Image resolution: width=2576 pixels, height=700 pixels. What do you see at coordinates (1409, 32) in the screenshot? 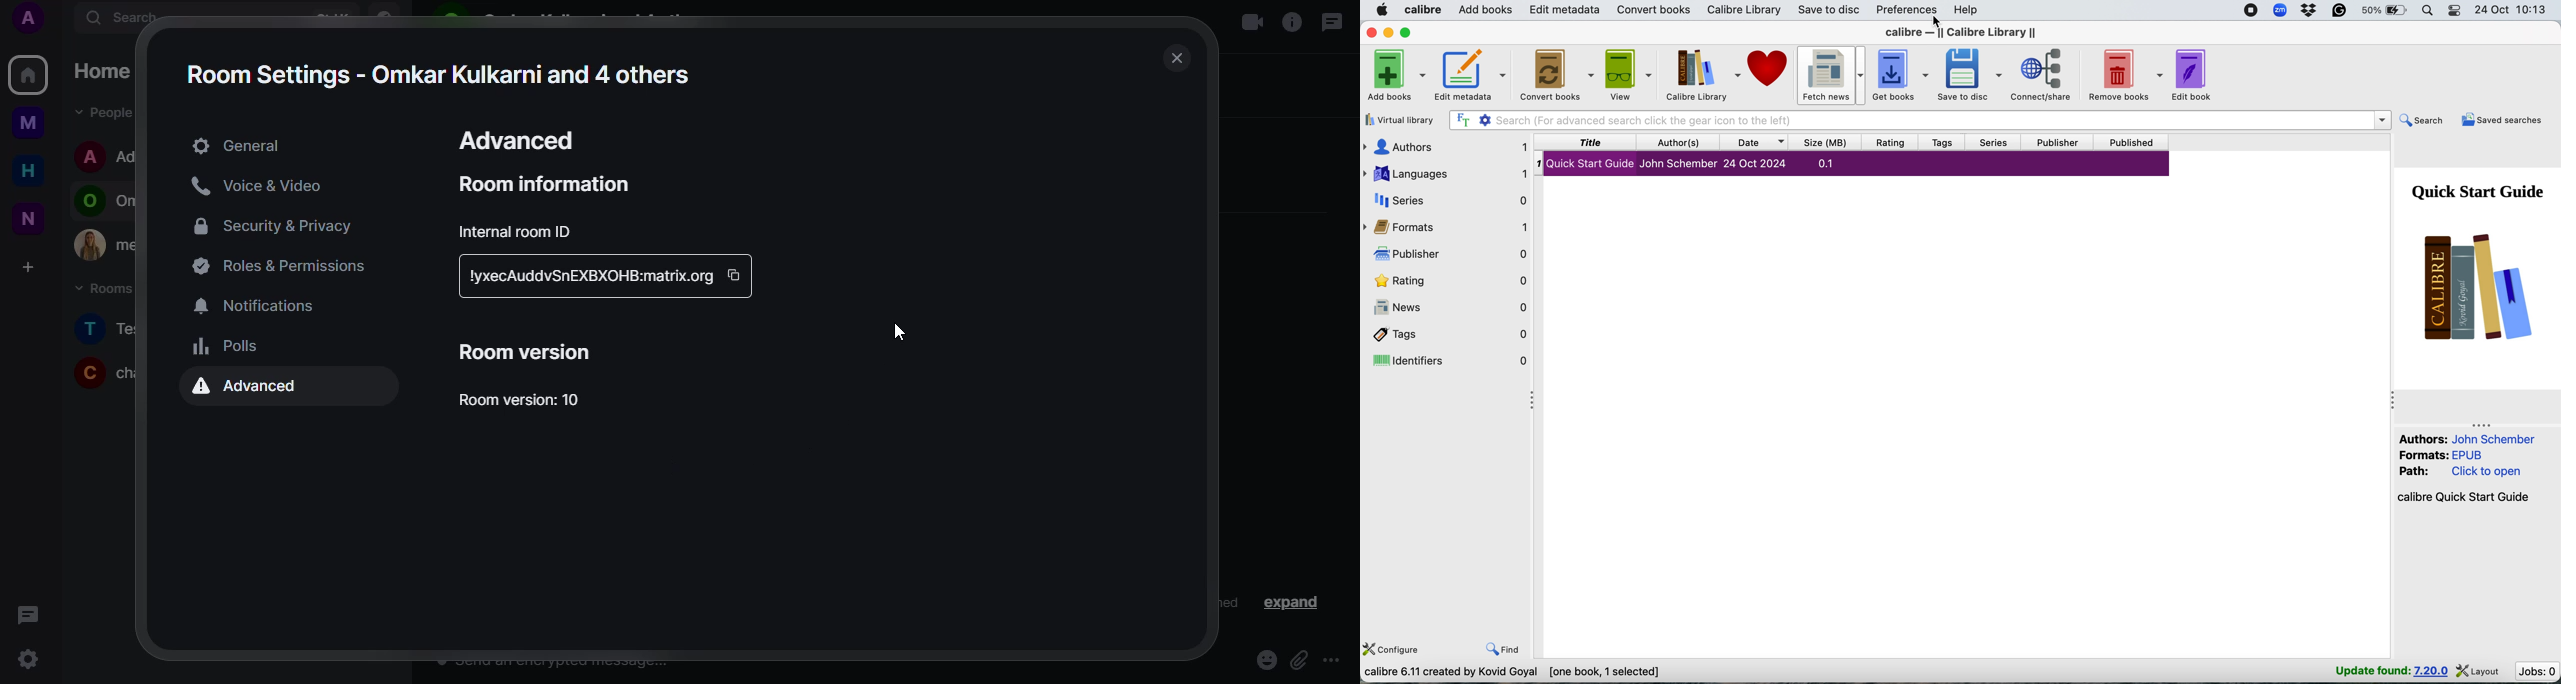
I see `maximise` at bounding box center [1409, 32].